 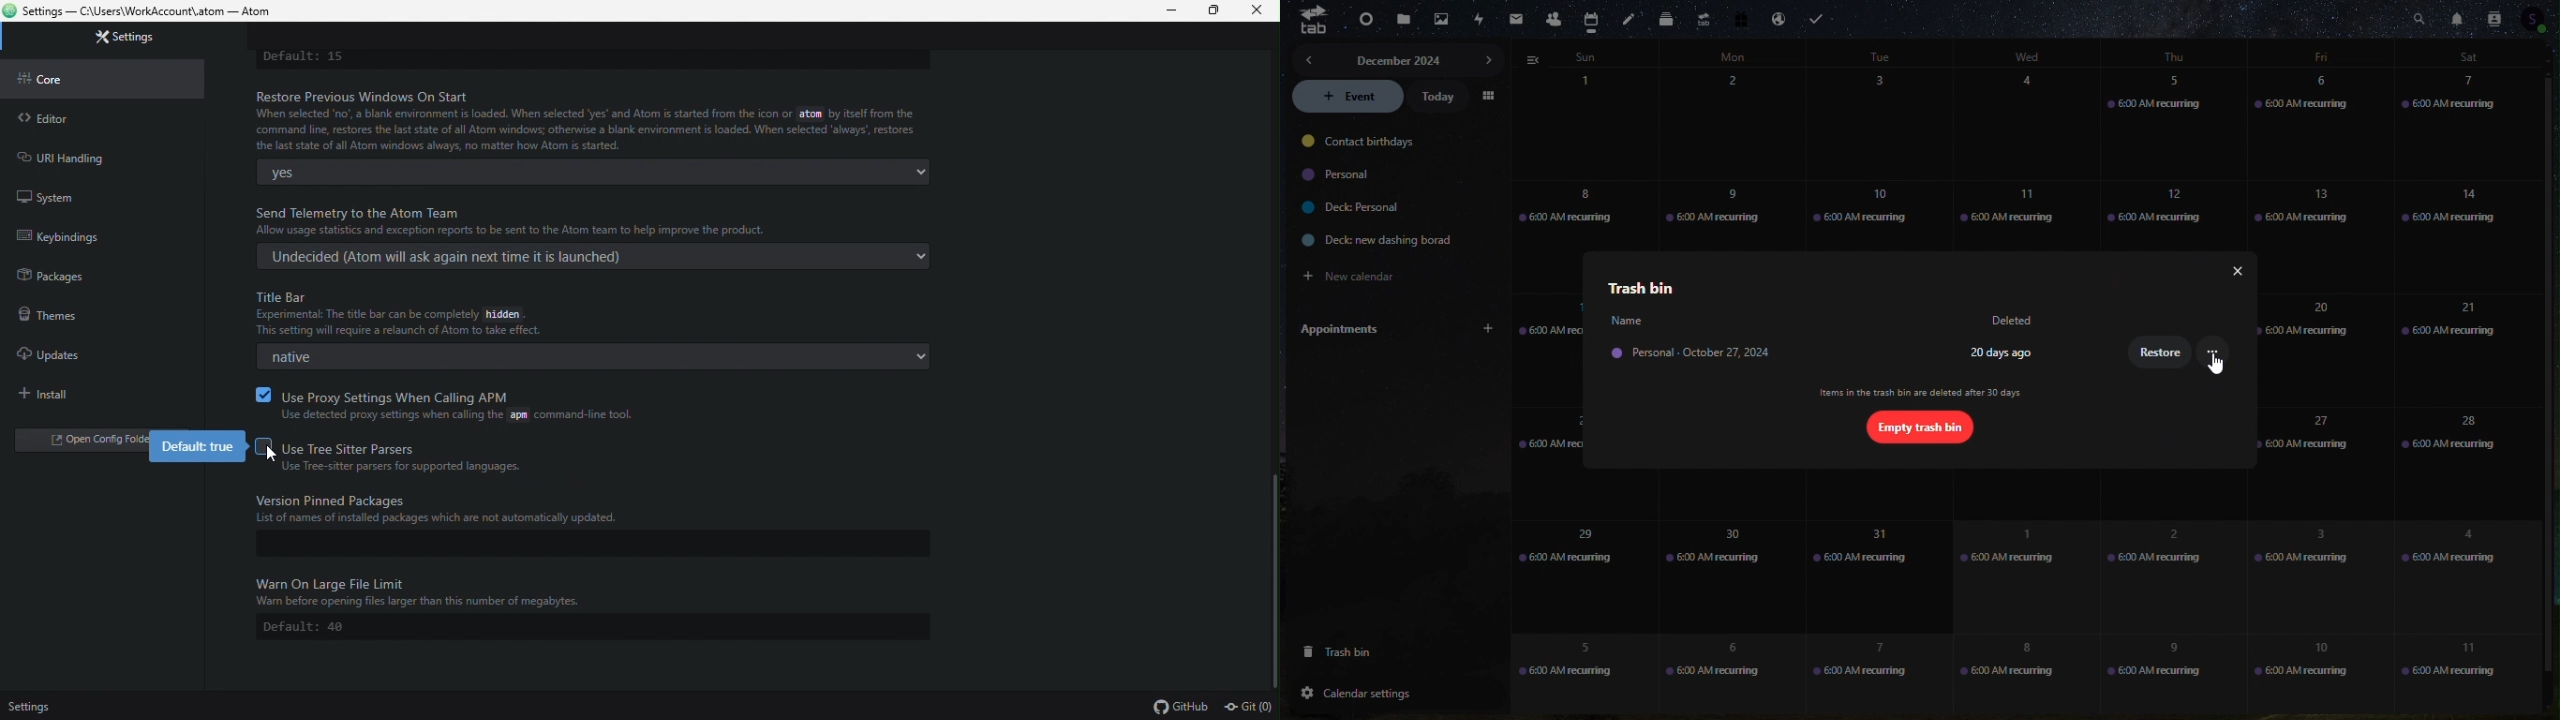 I want to click on 22, so click(x=1570, y=463).